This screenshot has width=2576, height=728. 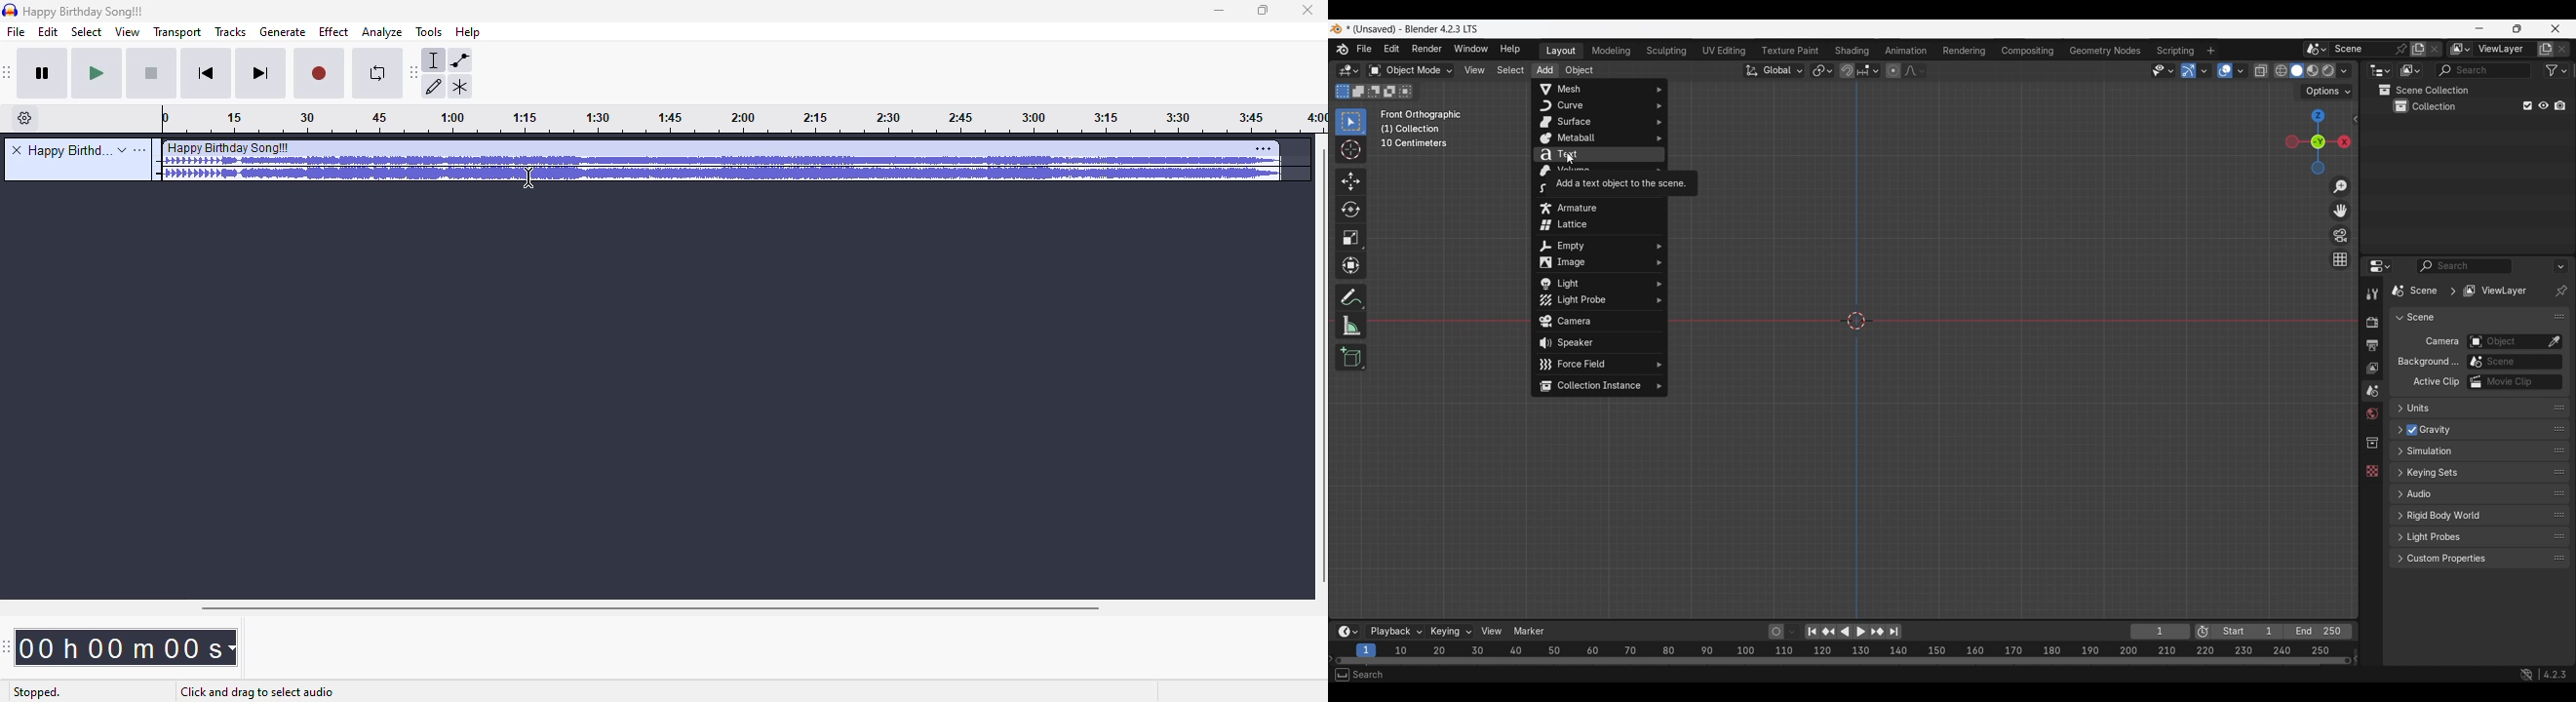 I want to click on Click to expand Audio, so click(x=2470, y=494).